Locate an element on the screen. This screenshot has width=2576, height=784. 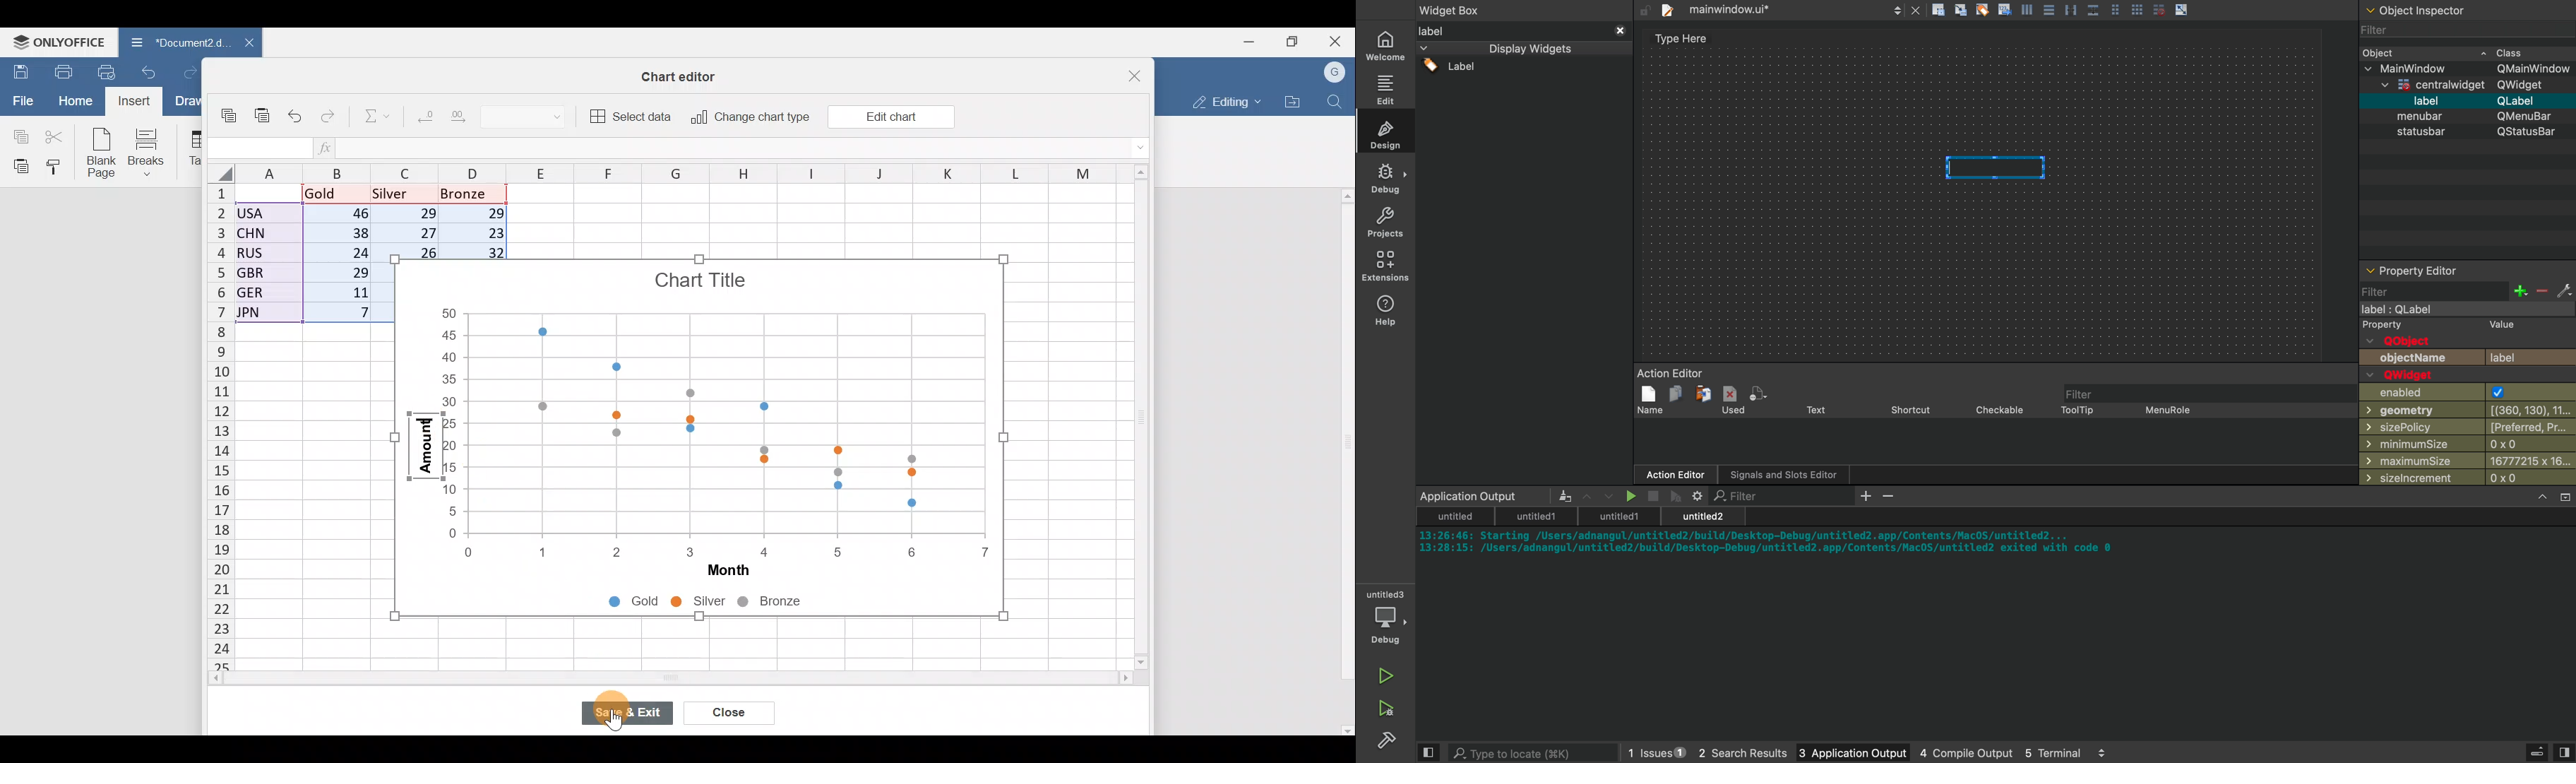
Scroll bar is located at coordinates (640, 680).